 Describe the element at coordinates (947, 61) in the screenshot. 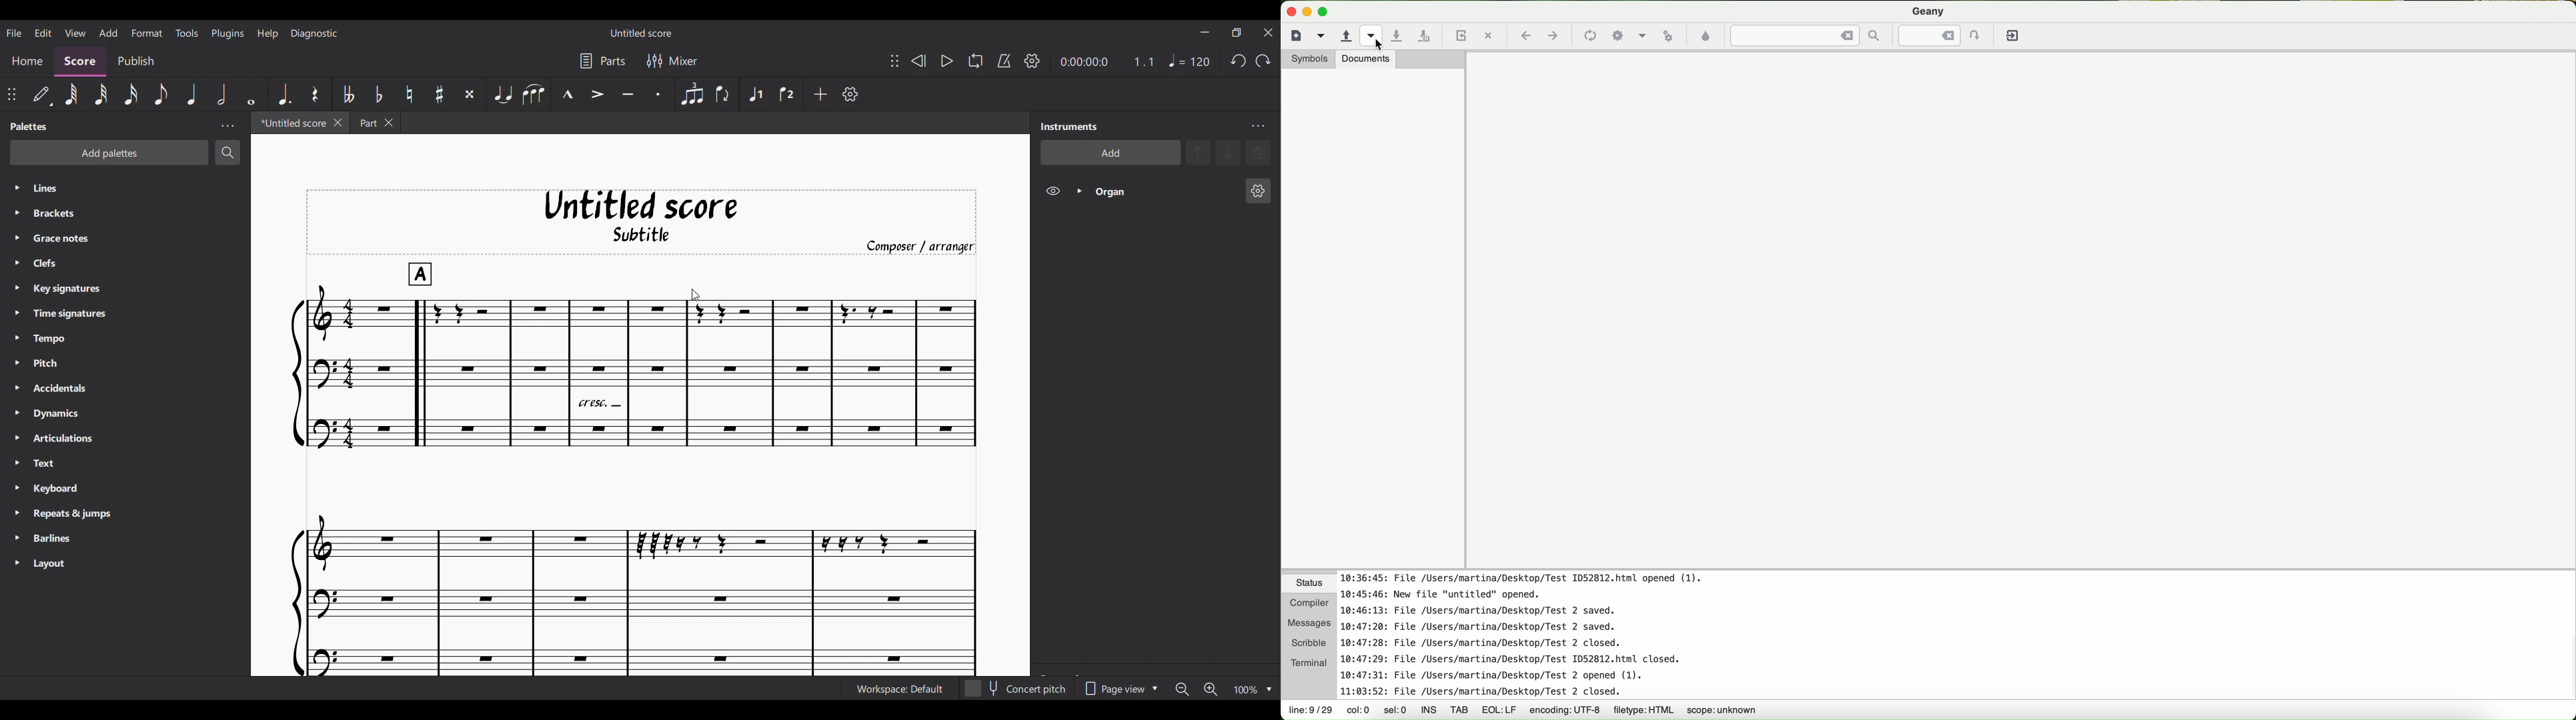

I see `Play` at that location.